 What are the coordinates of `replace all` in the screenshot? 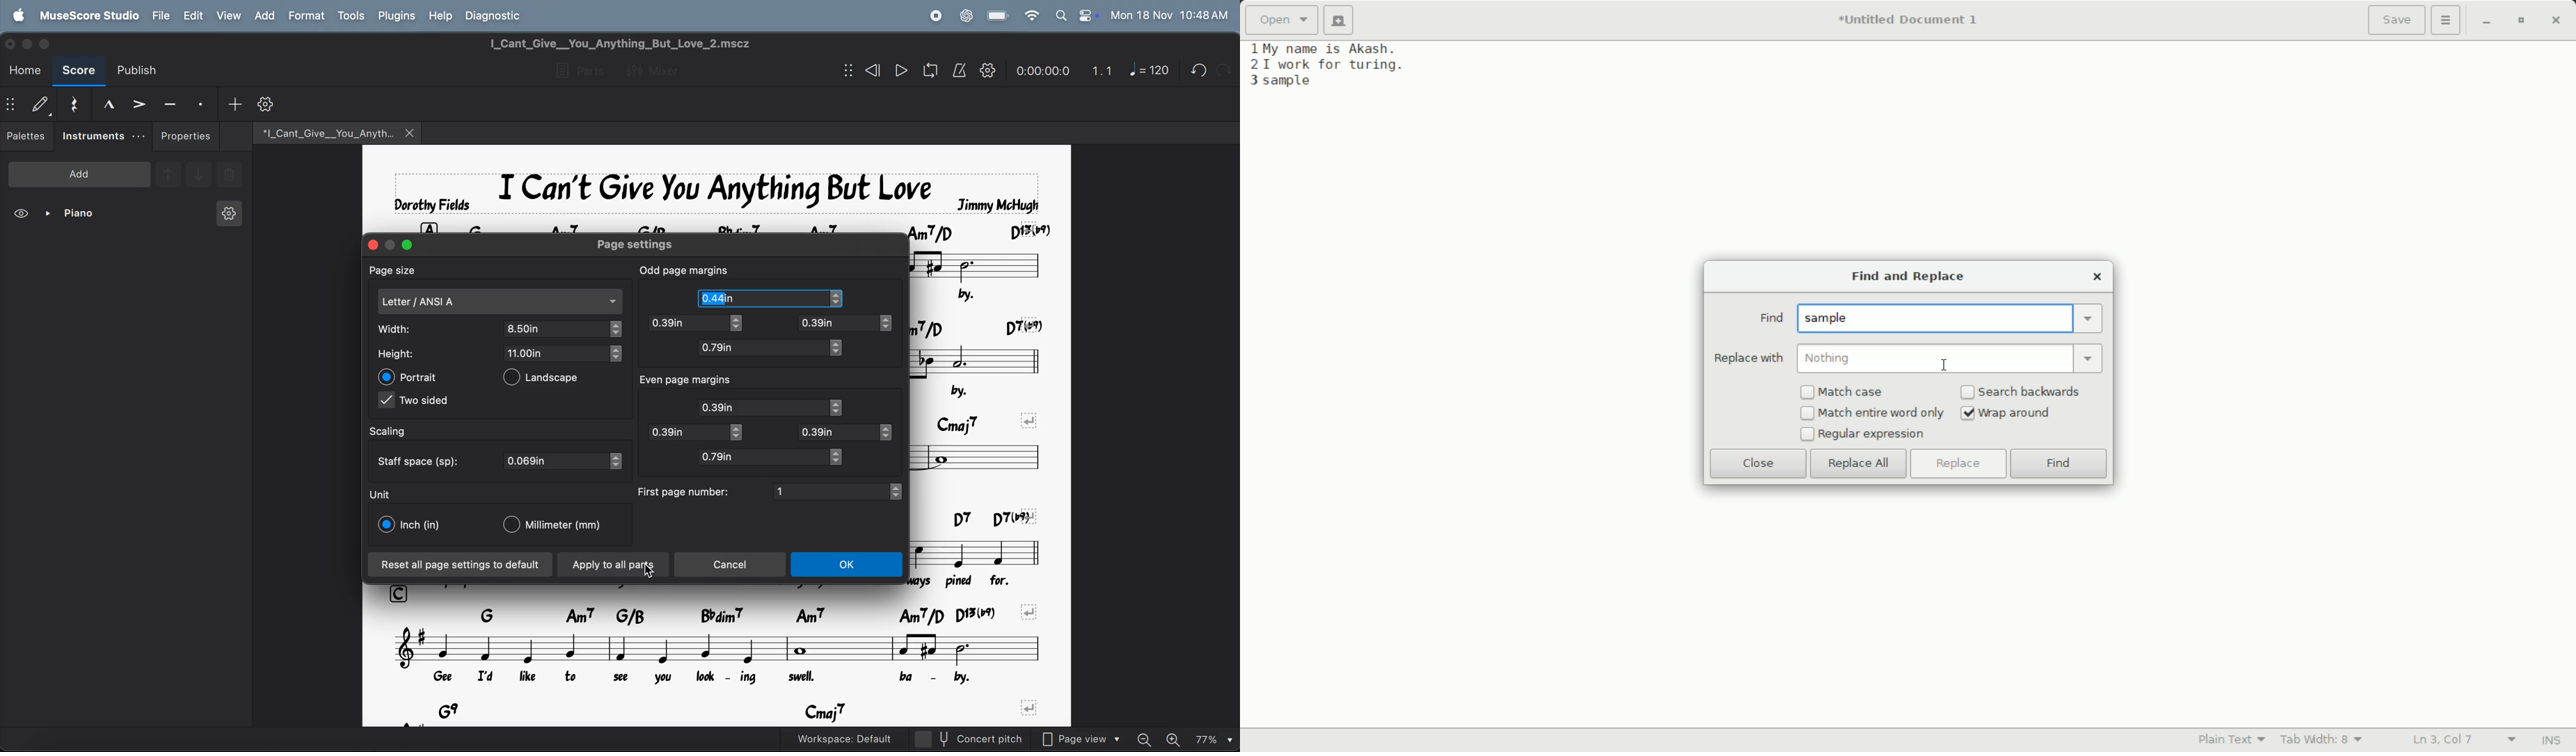 It's located at (1859, 464).